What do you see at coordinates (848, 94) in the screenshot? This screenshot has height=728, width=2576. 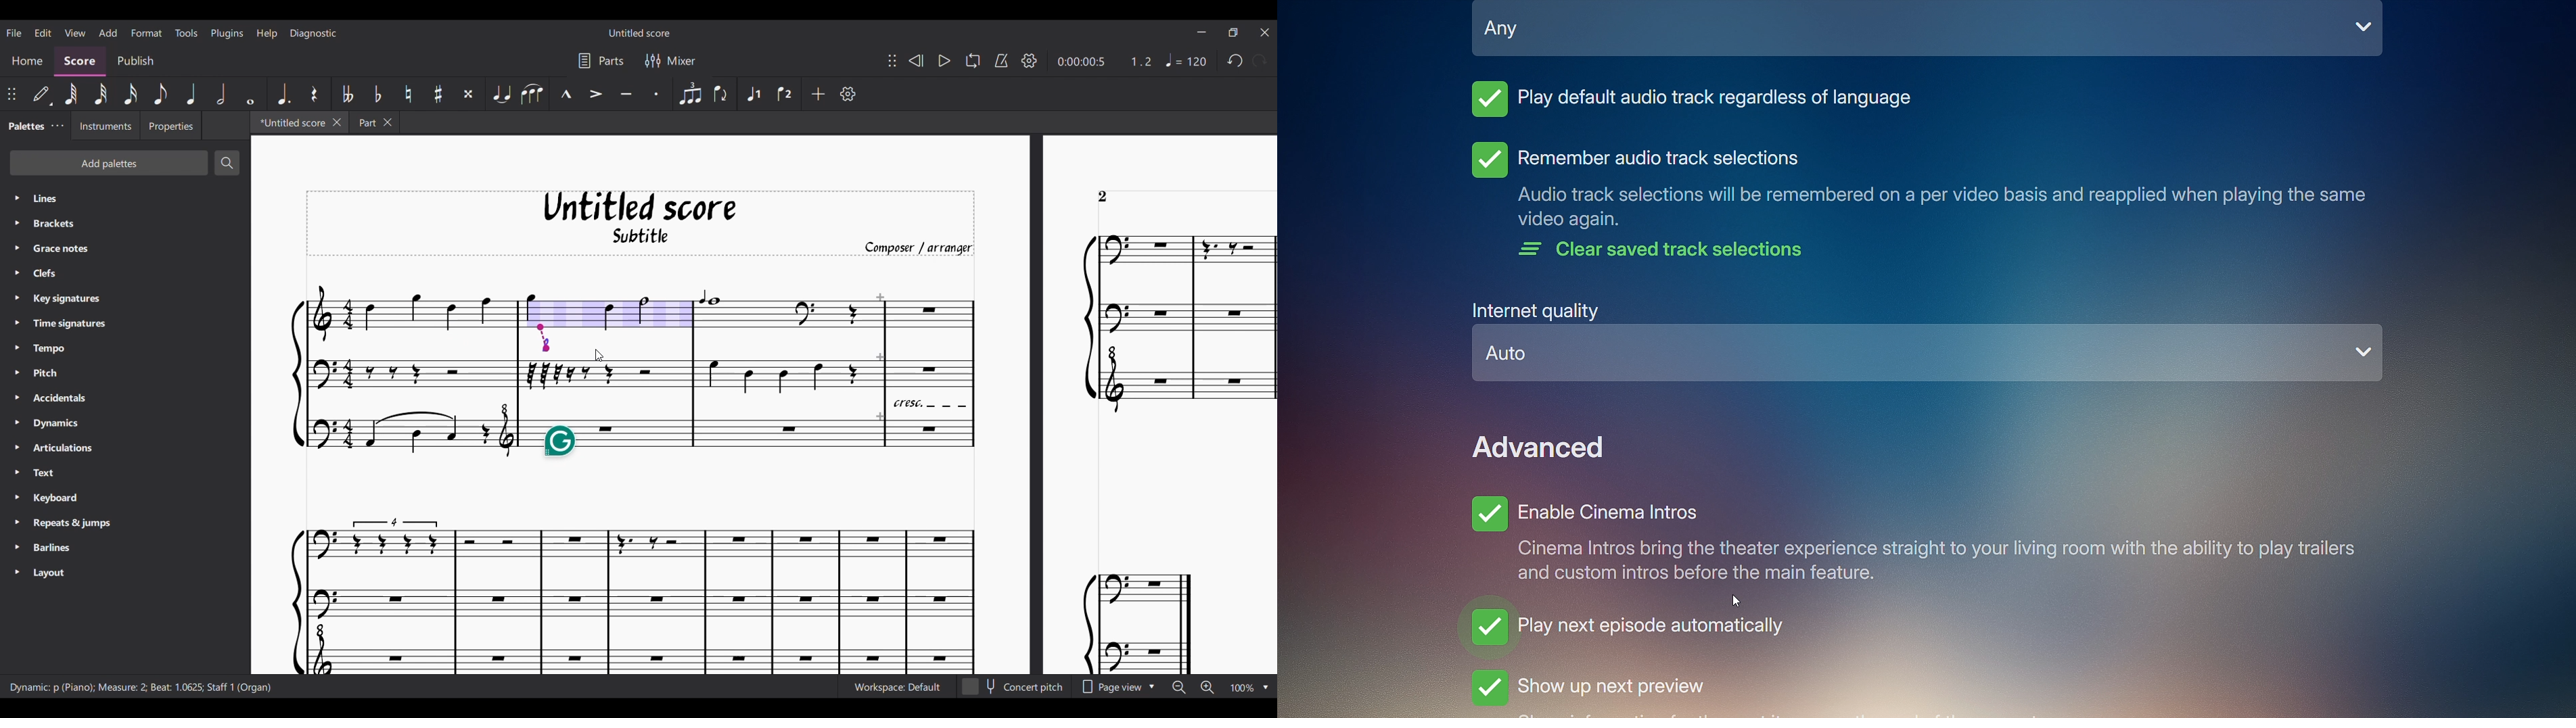 I see `Customize toolbar` at bounding box center [848, 94].